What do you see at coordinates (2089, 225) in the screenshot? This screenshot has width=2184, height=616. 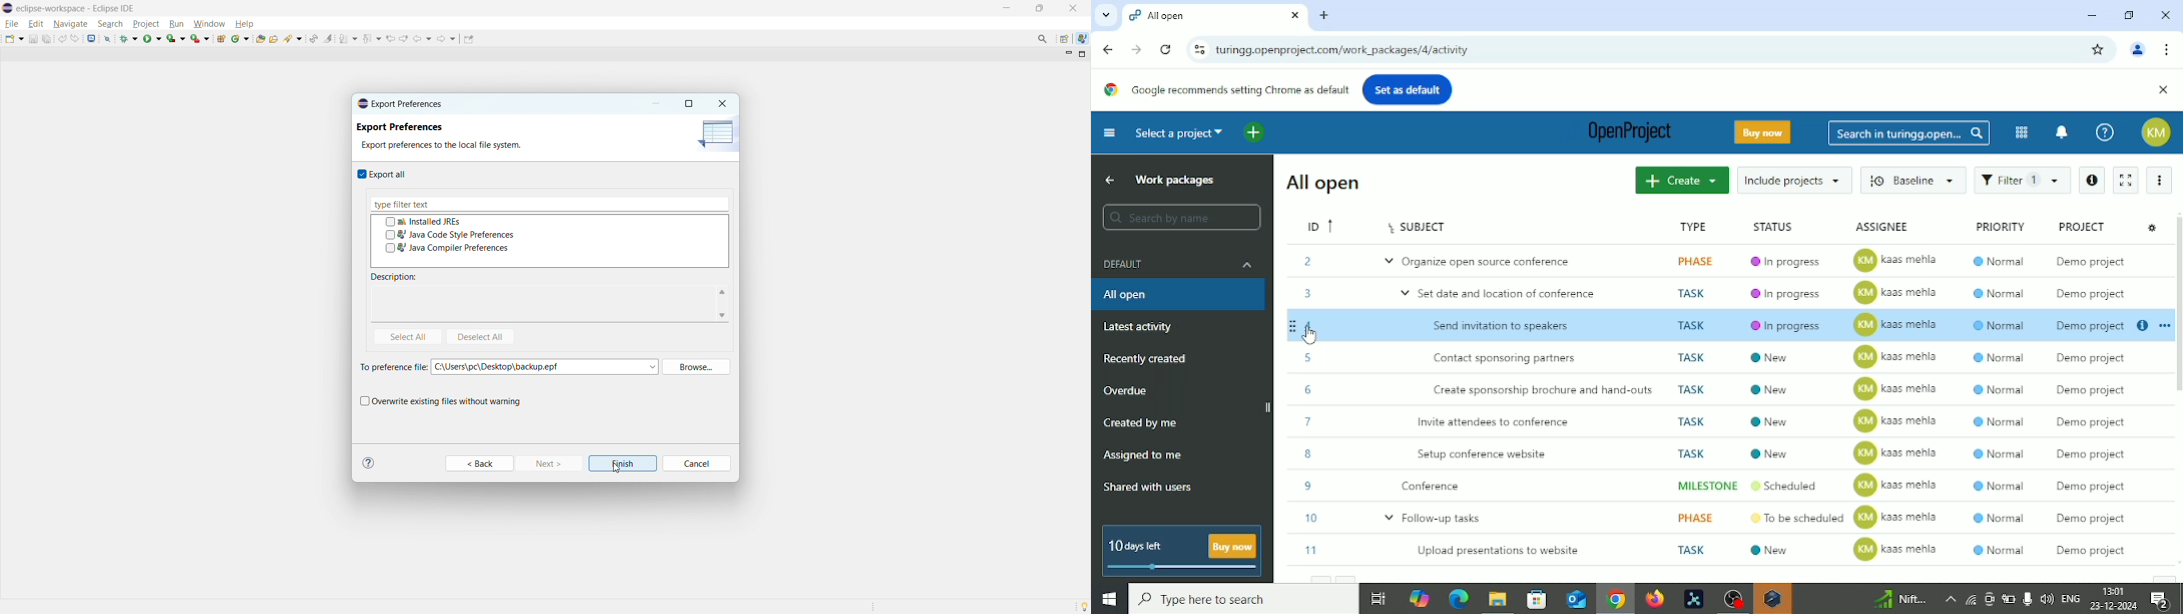 I see `Project` at bounding box center [2089, 225].